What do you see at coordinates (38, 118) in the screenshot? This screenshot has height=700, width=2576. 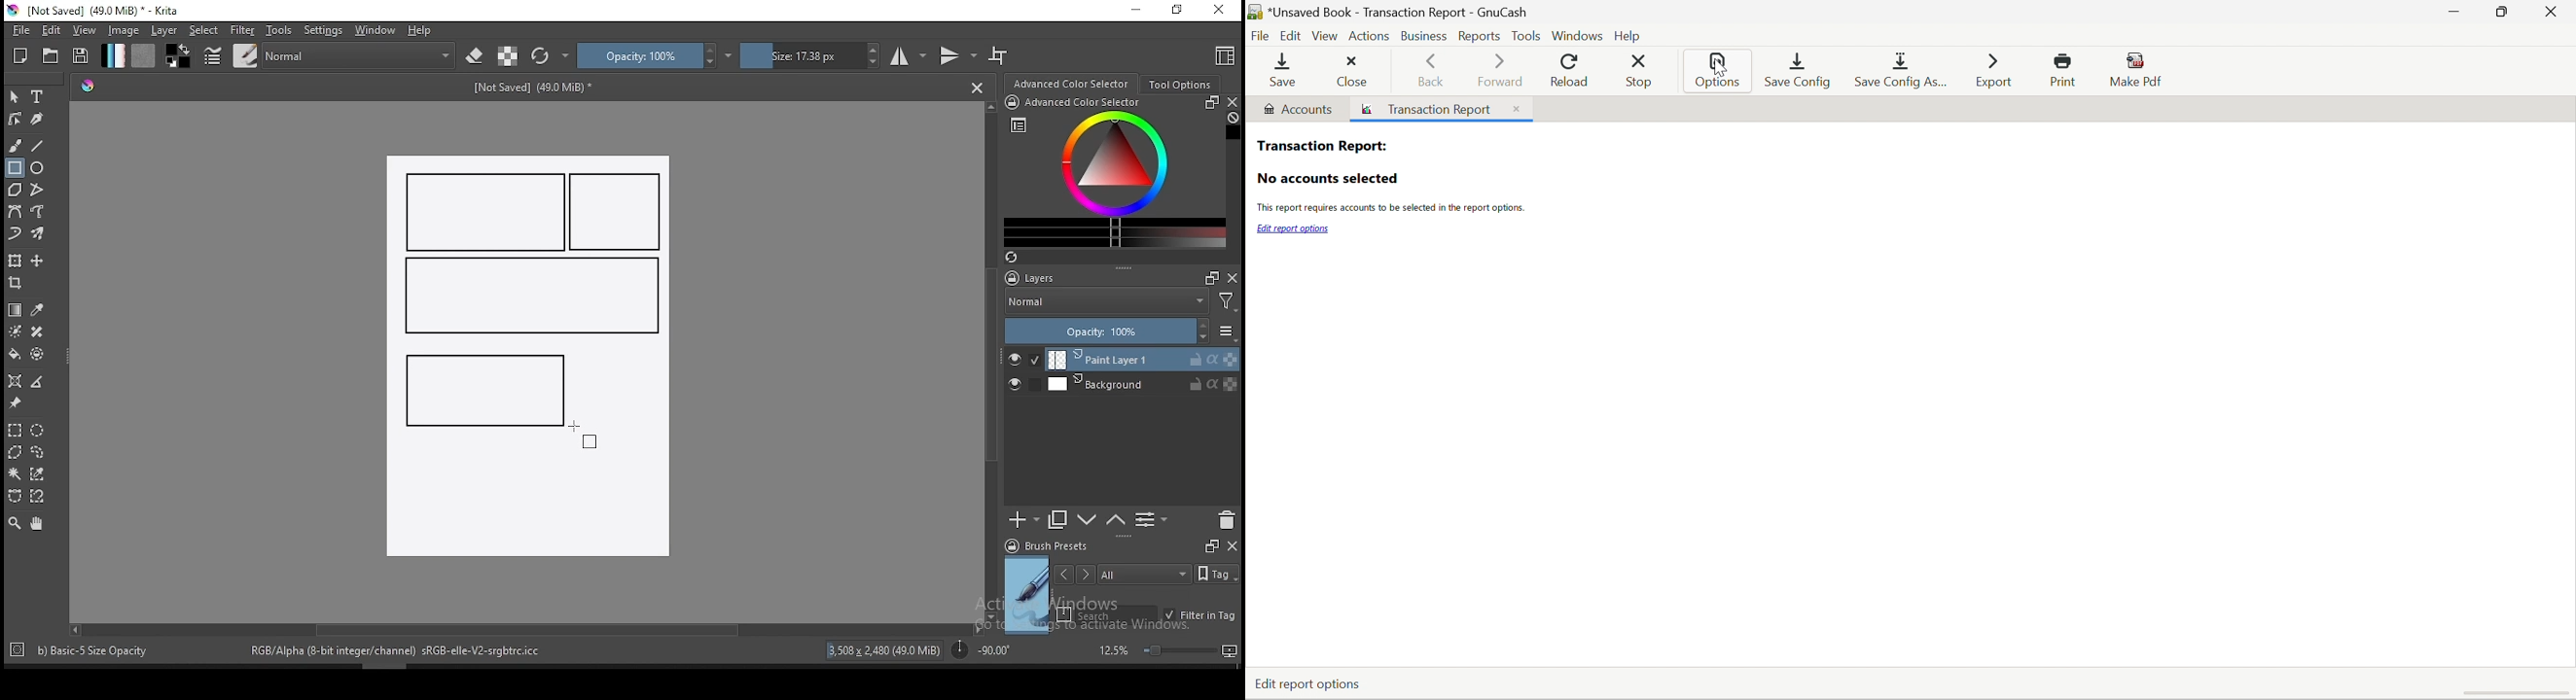 I see `calligraphy` at bounding box center [38, 118].